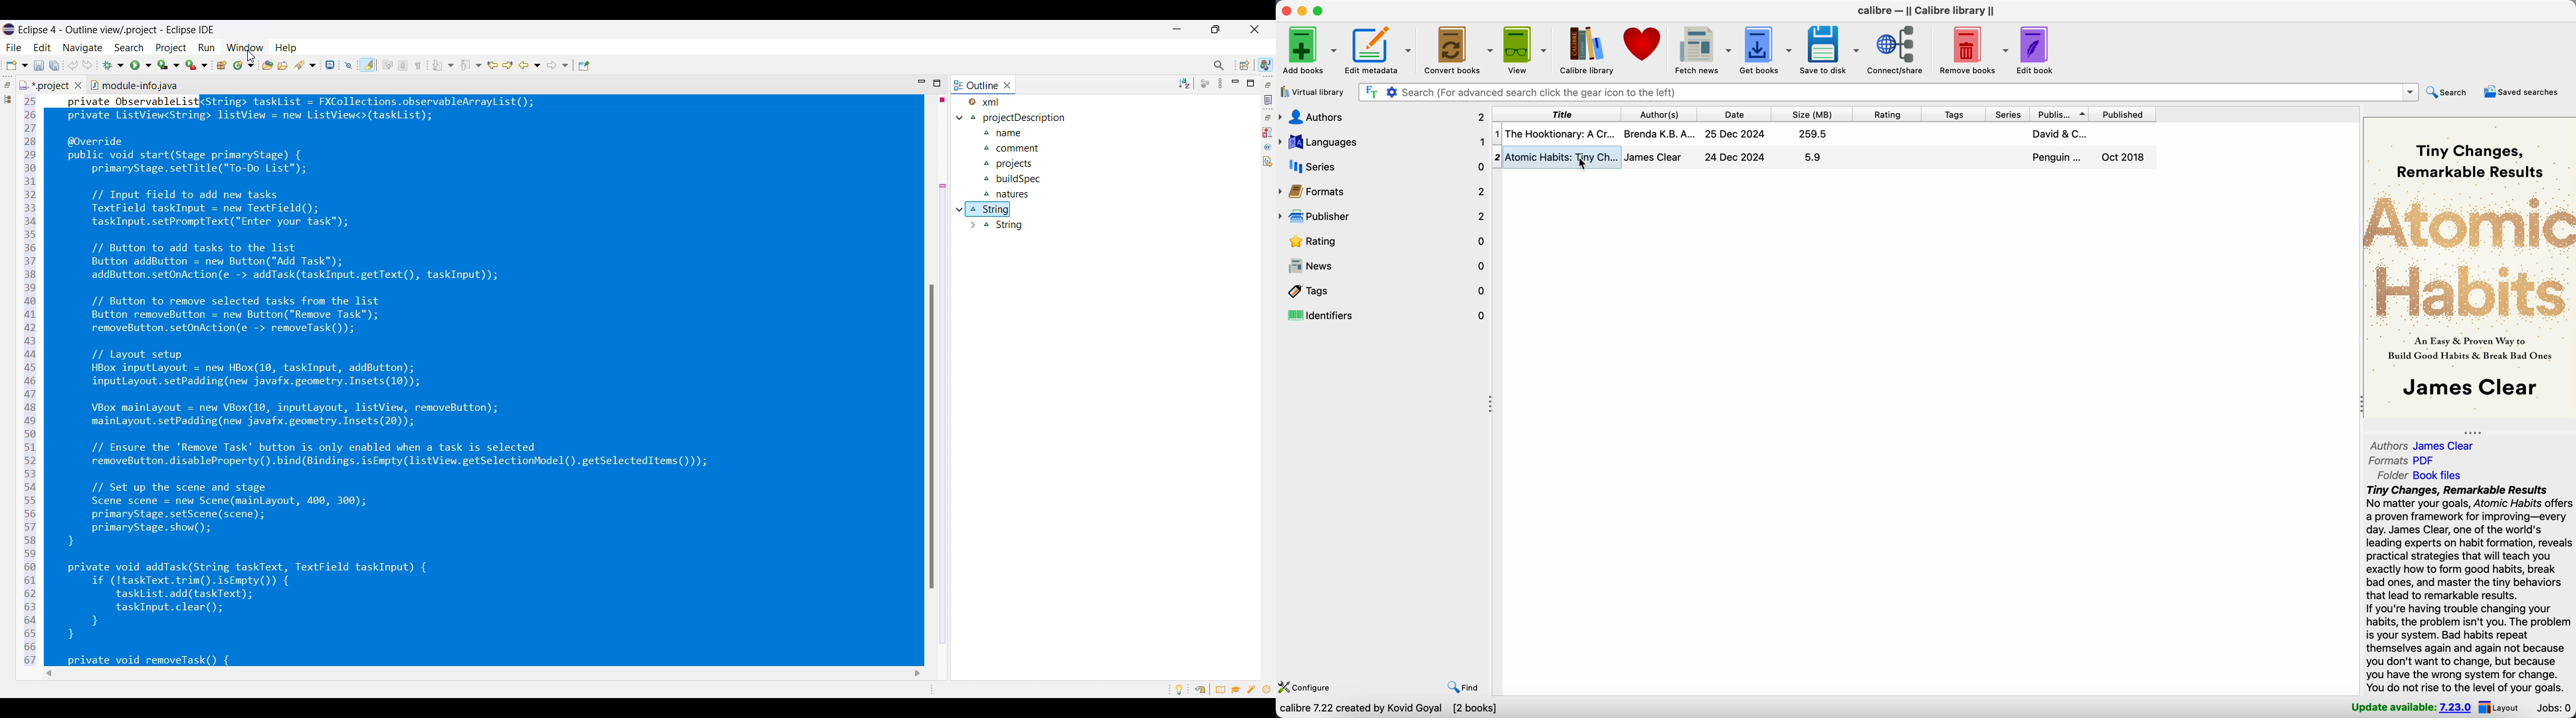  Describe the element at coordinates (1221, 689) in the screenshot. I see `Overview` at that location.